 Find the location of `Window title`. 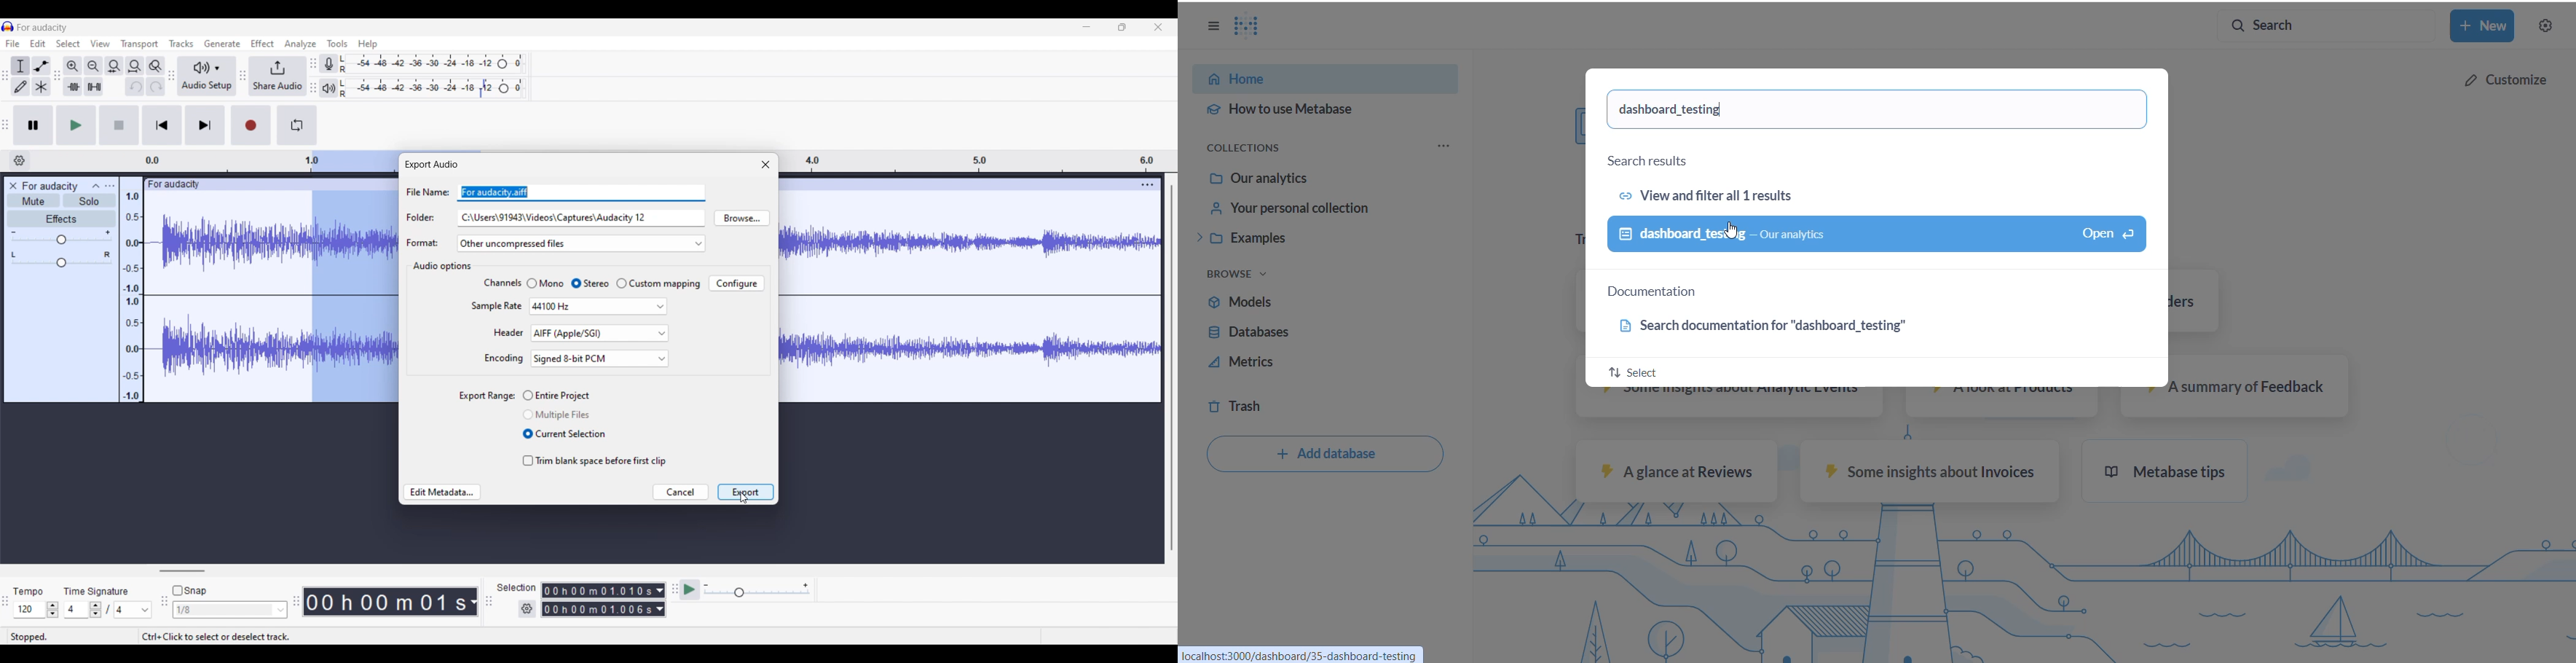

Window title is located at coordinates (431, 165).